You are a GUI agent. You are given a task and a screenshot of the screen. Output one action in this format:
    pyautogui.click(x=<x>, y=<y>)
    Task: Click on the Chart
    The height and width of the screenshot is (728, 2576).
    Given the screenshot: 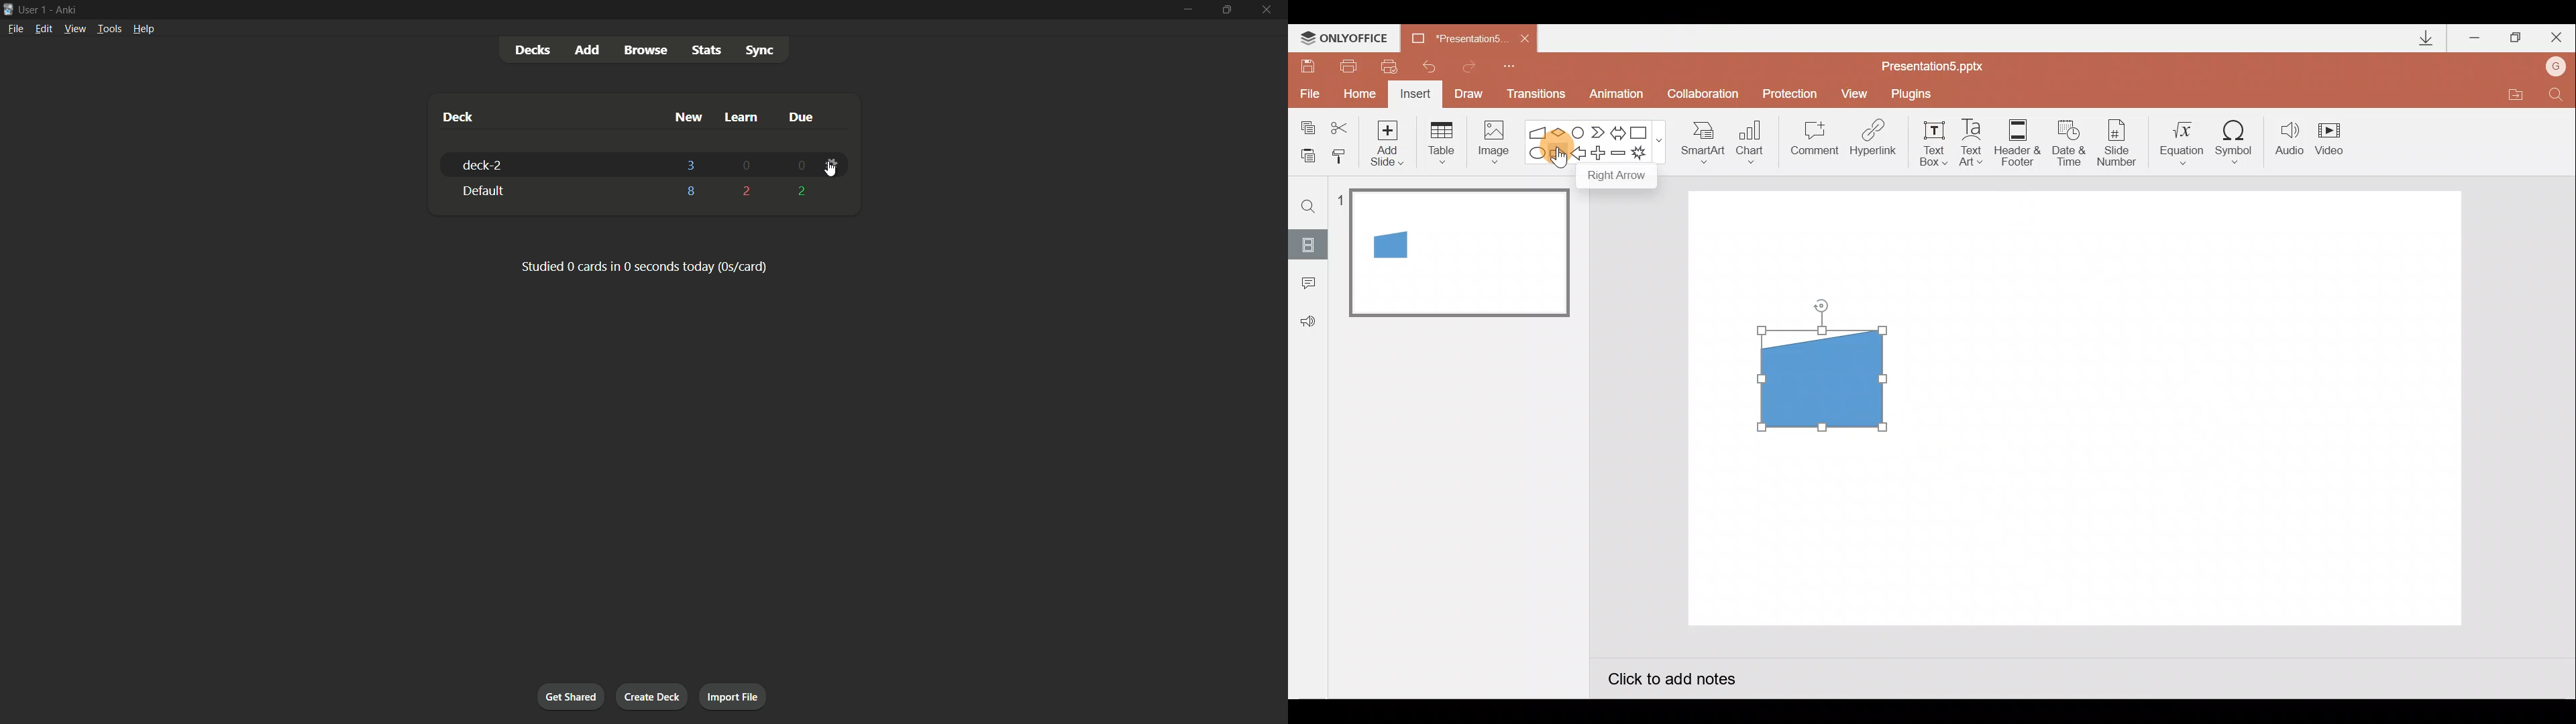 What is the action you would take?
    pyautogui.click(x=1750, y=139)
    